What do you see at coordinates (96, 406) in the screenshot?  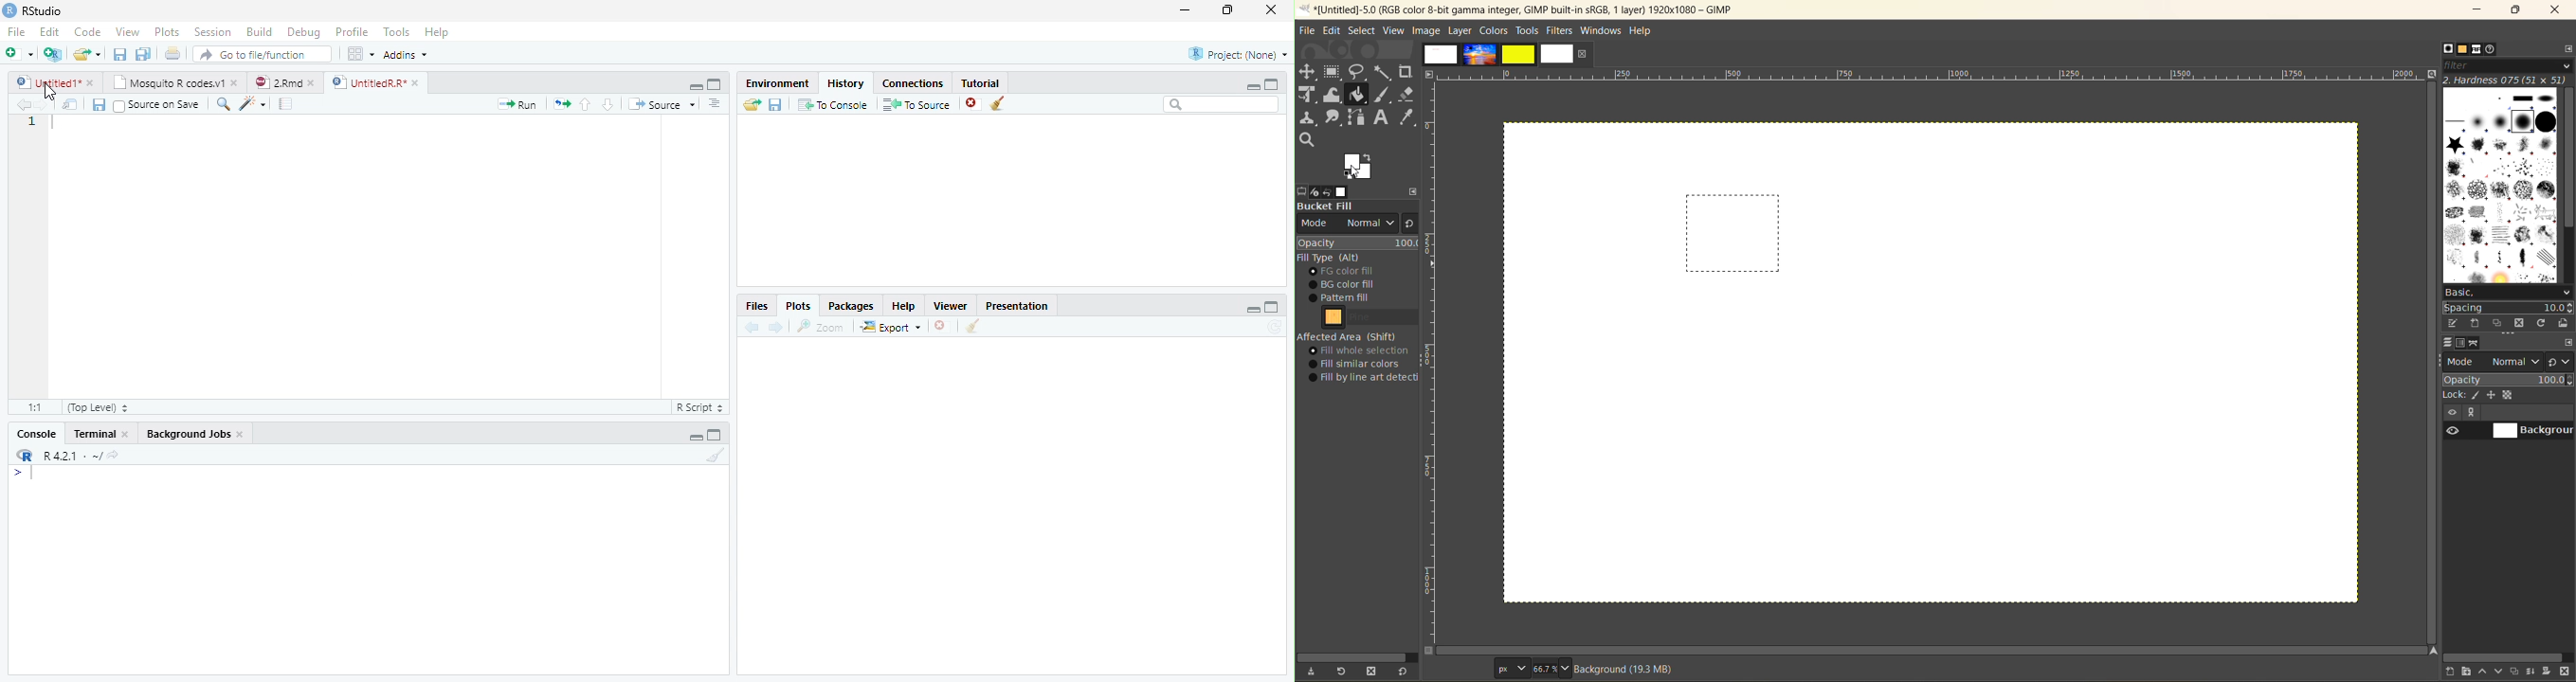 I see `(Top Level)` at bounding box center [96, 406].